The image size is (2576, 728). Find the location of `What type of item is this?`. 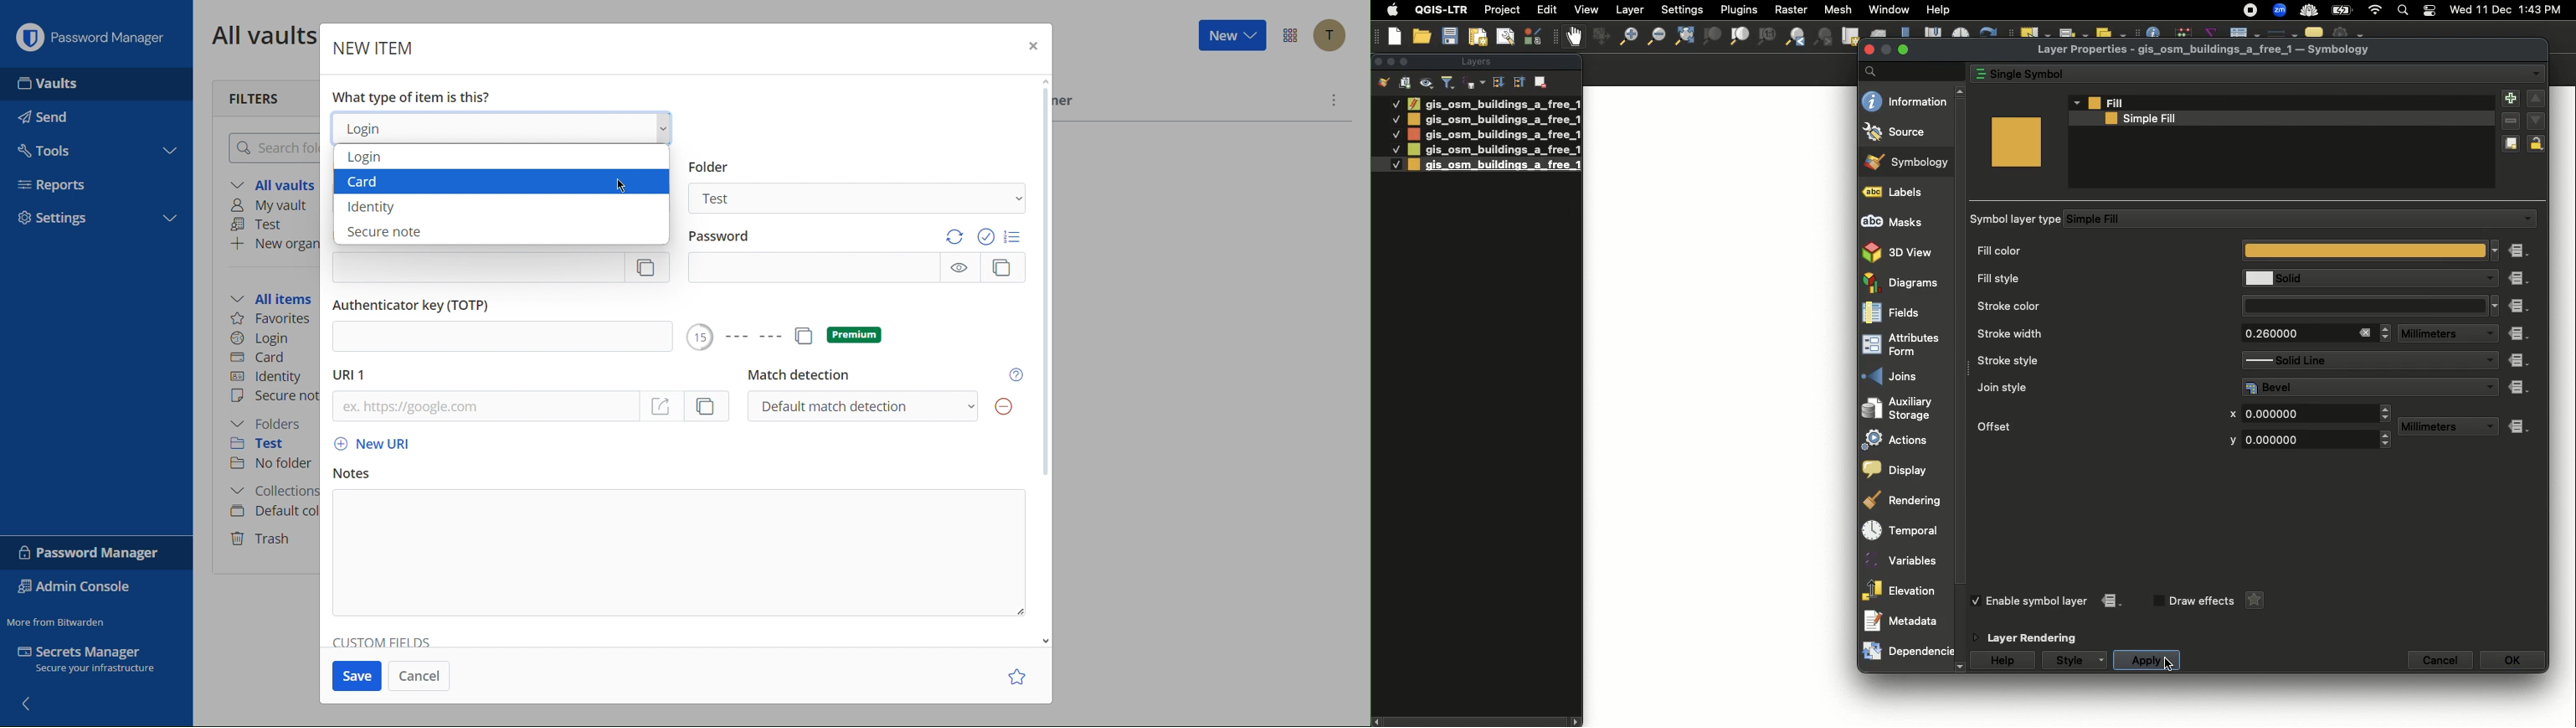

What type of item is this? is located at coordinates (422, 93).